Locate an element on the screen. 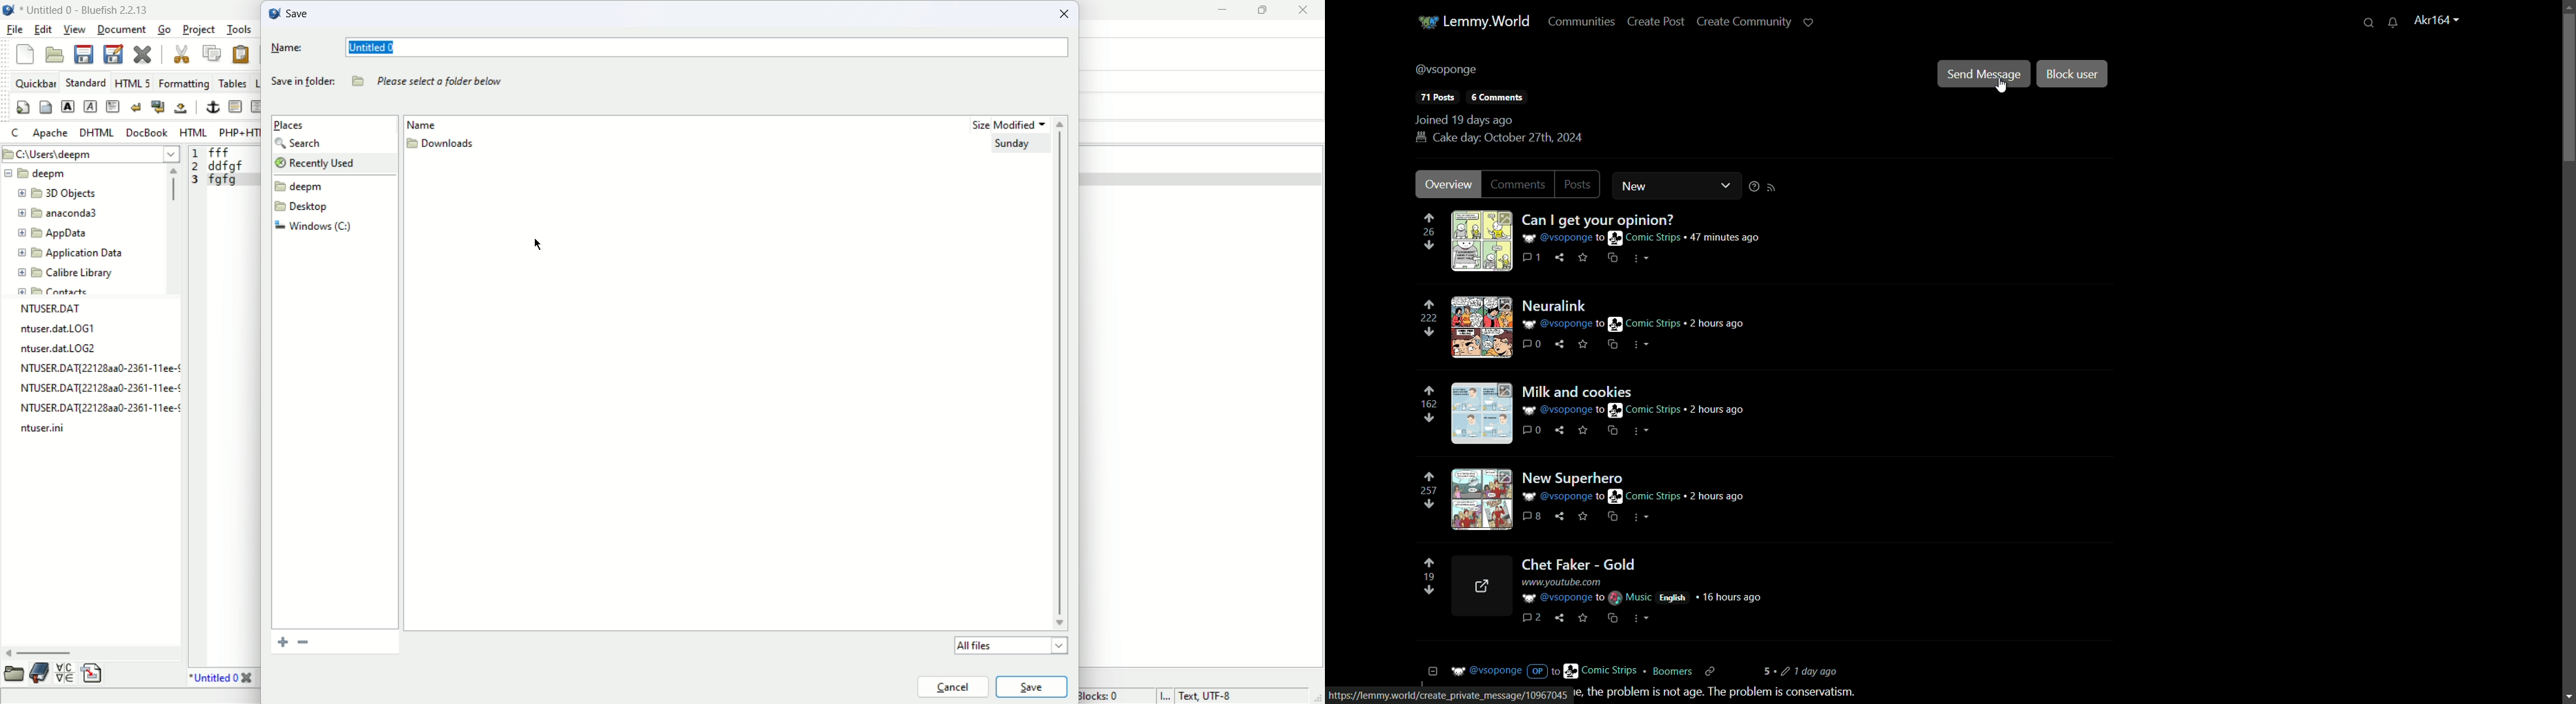 The width and height of the screenshot is (2576, 728). bookmark is located at coordinates (304, 643).